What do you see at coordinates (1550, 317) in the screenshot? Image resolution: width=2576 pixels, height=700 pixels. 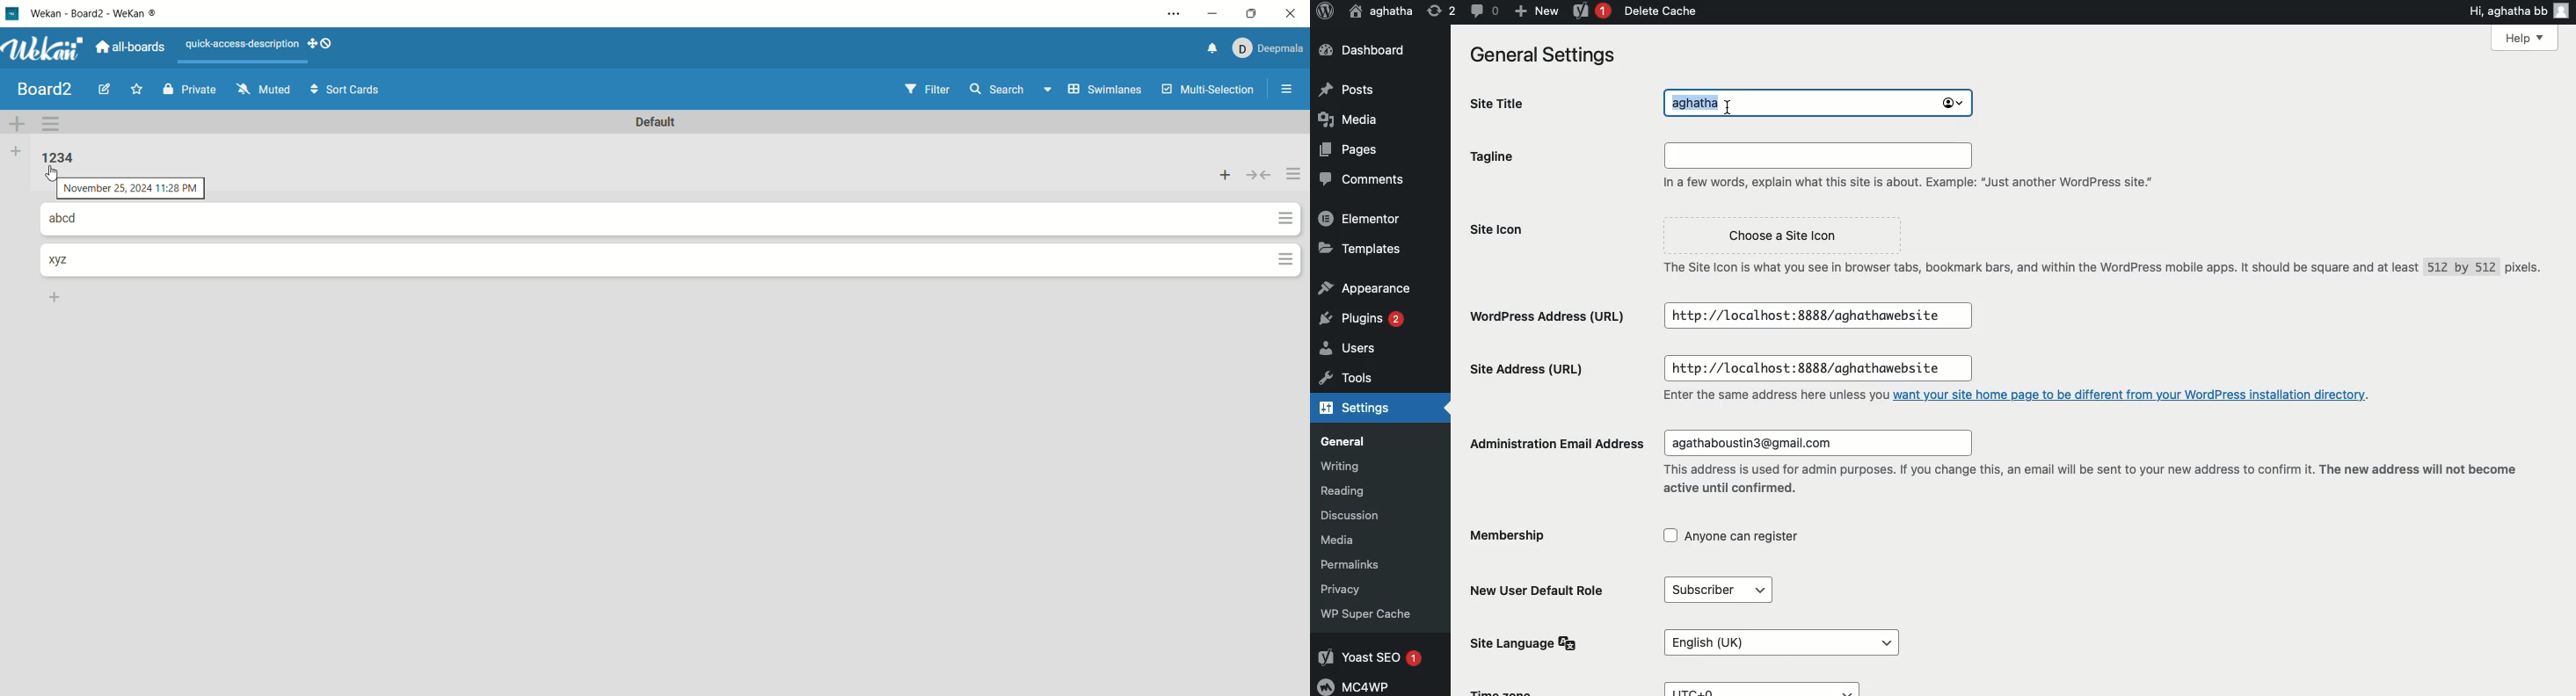 I see `Wordpress address url` at bounding box center [1550, 317].